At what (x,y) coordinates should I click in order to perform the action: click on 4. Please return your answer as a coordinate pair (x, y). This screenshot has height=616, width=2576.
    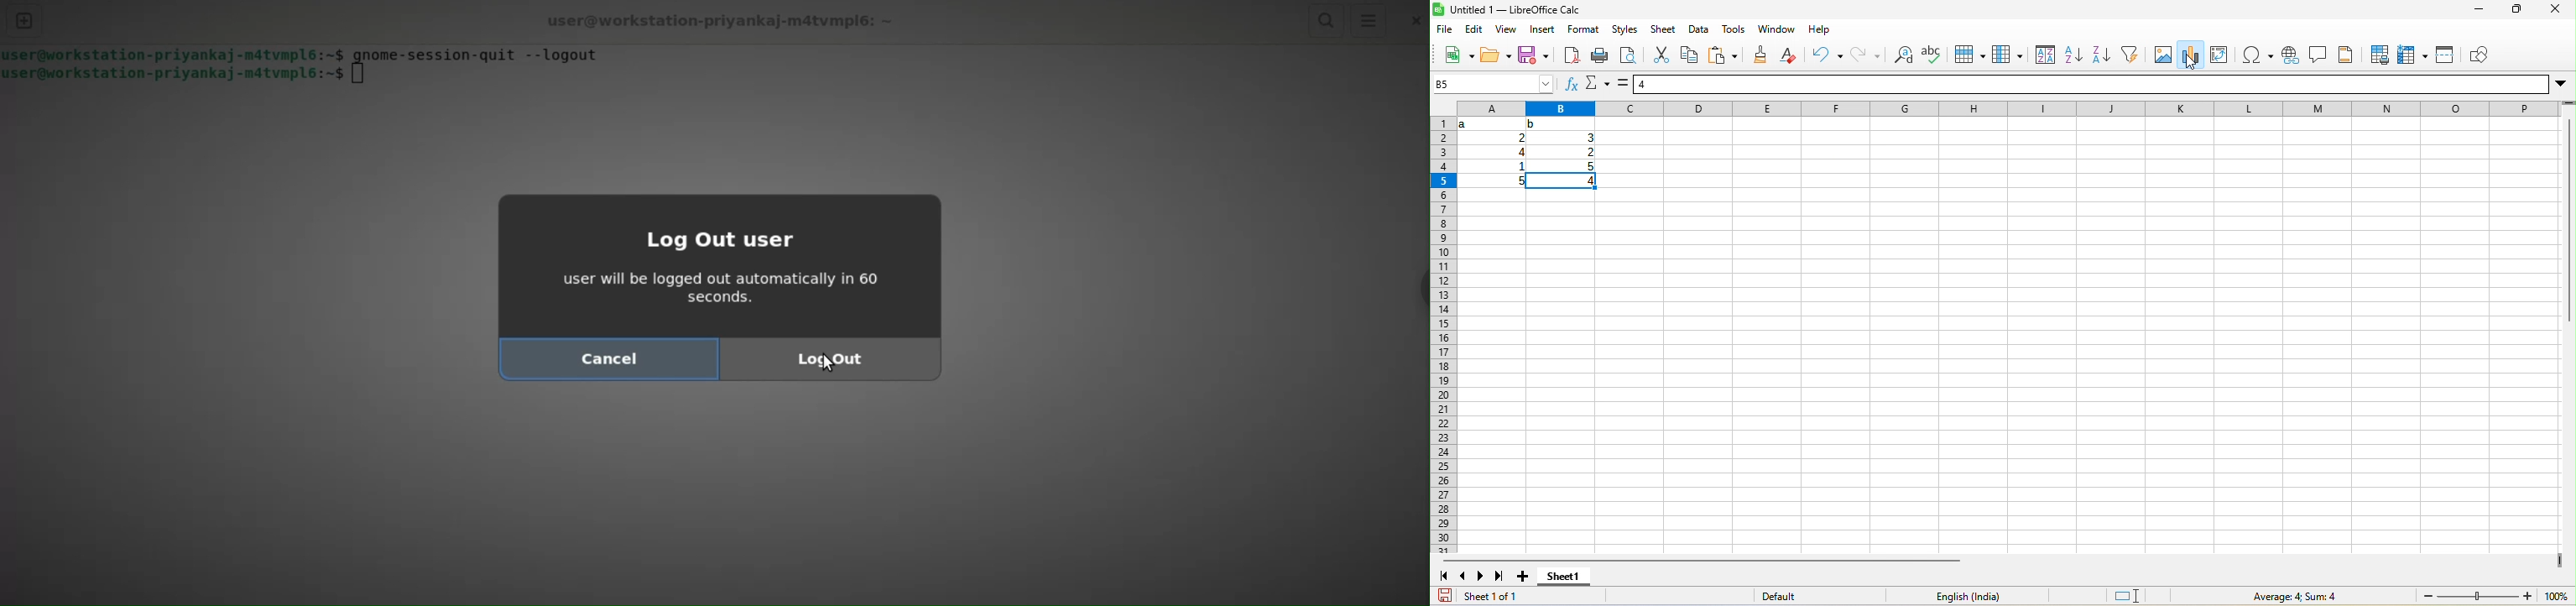
    Looking at the image, I should click on (1520, 152).